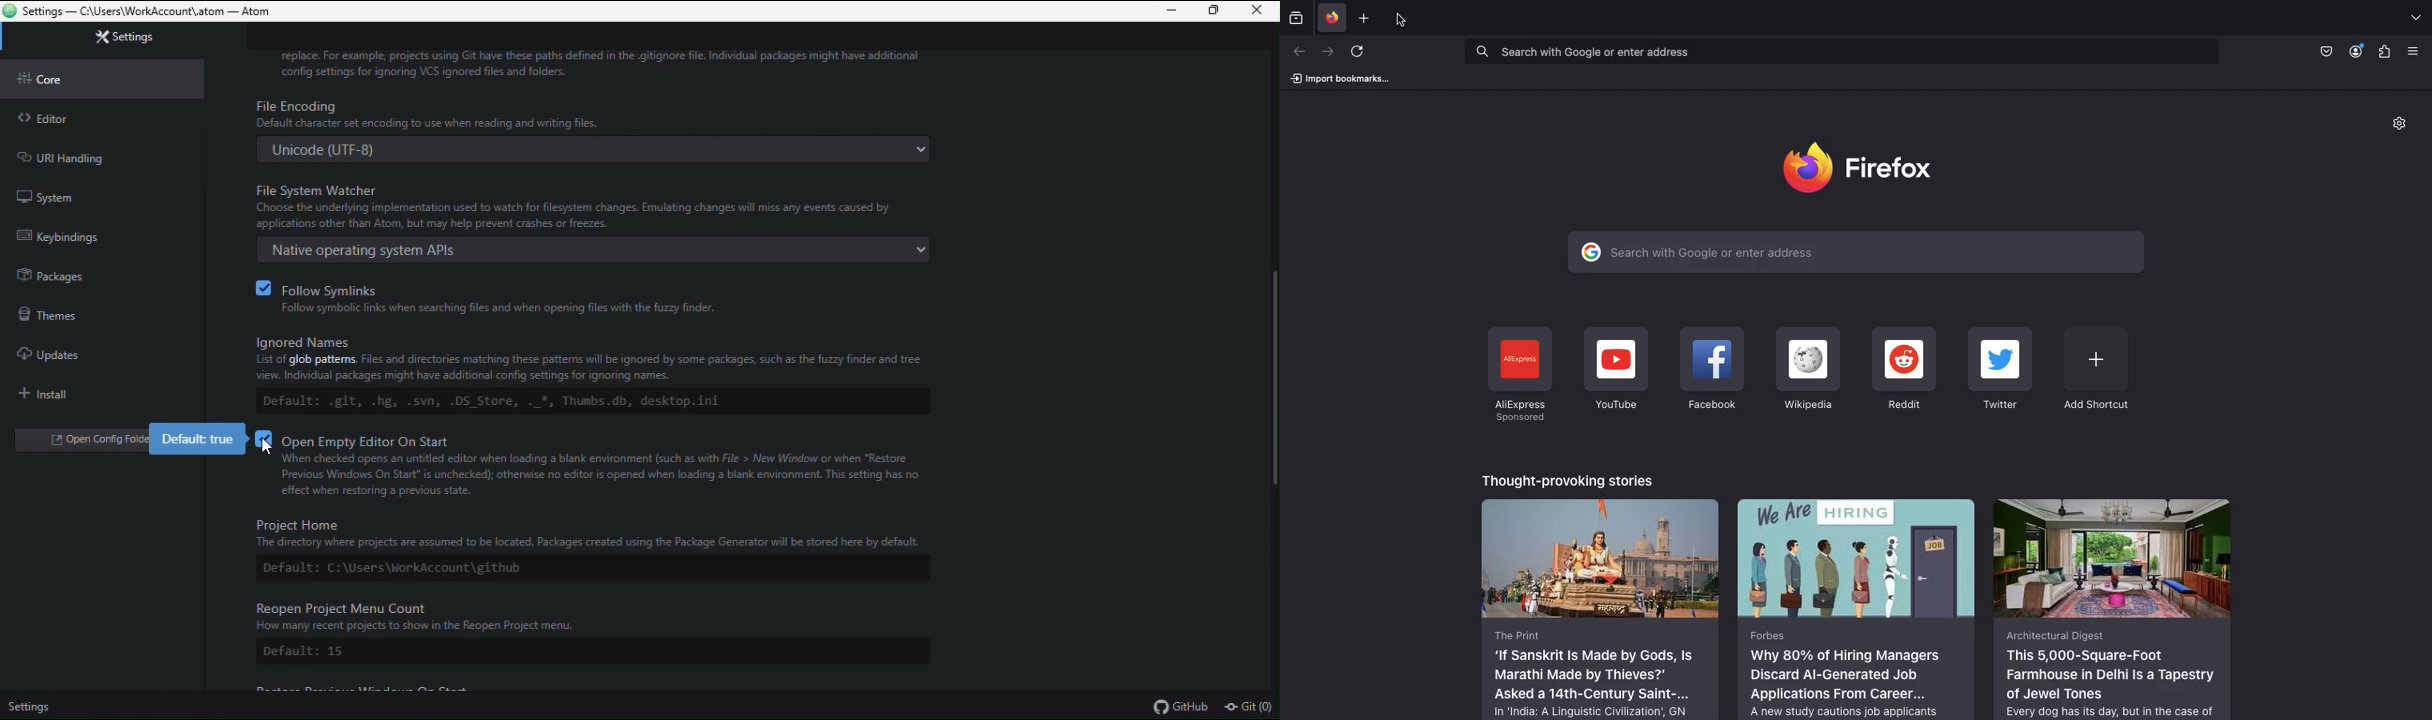  Describe the element at coordinates (1405, 19) in the screenshot. I see `Moved to add new tab` at that location.